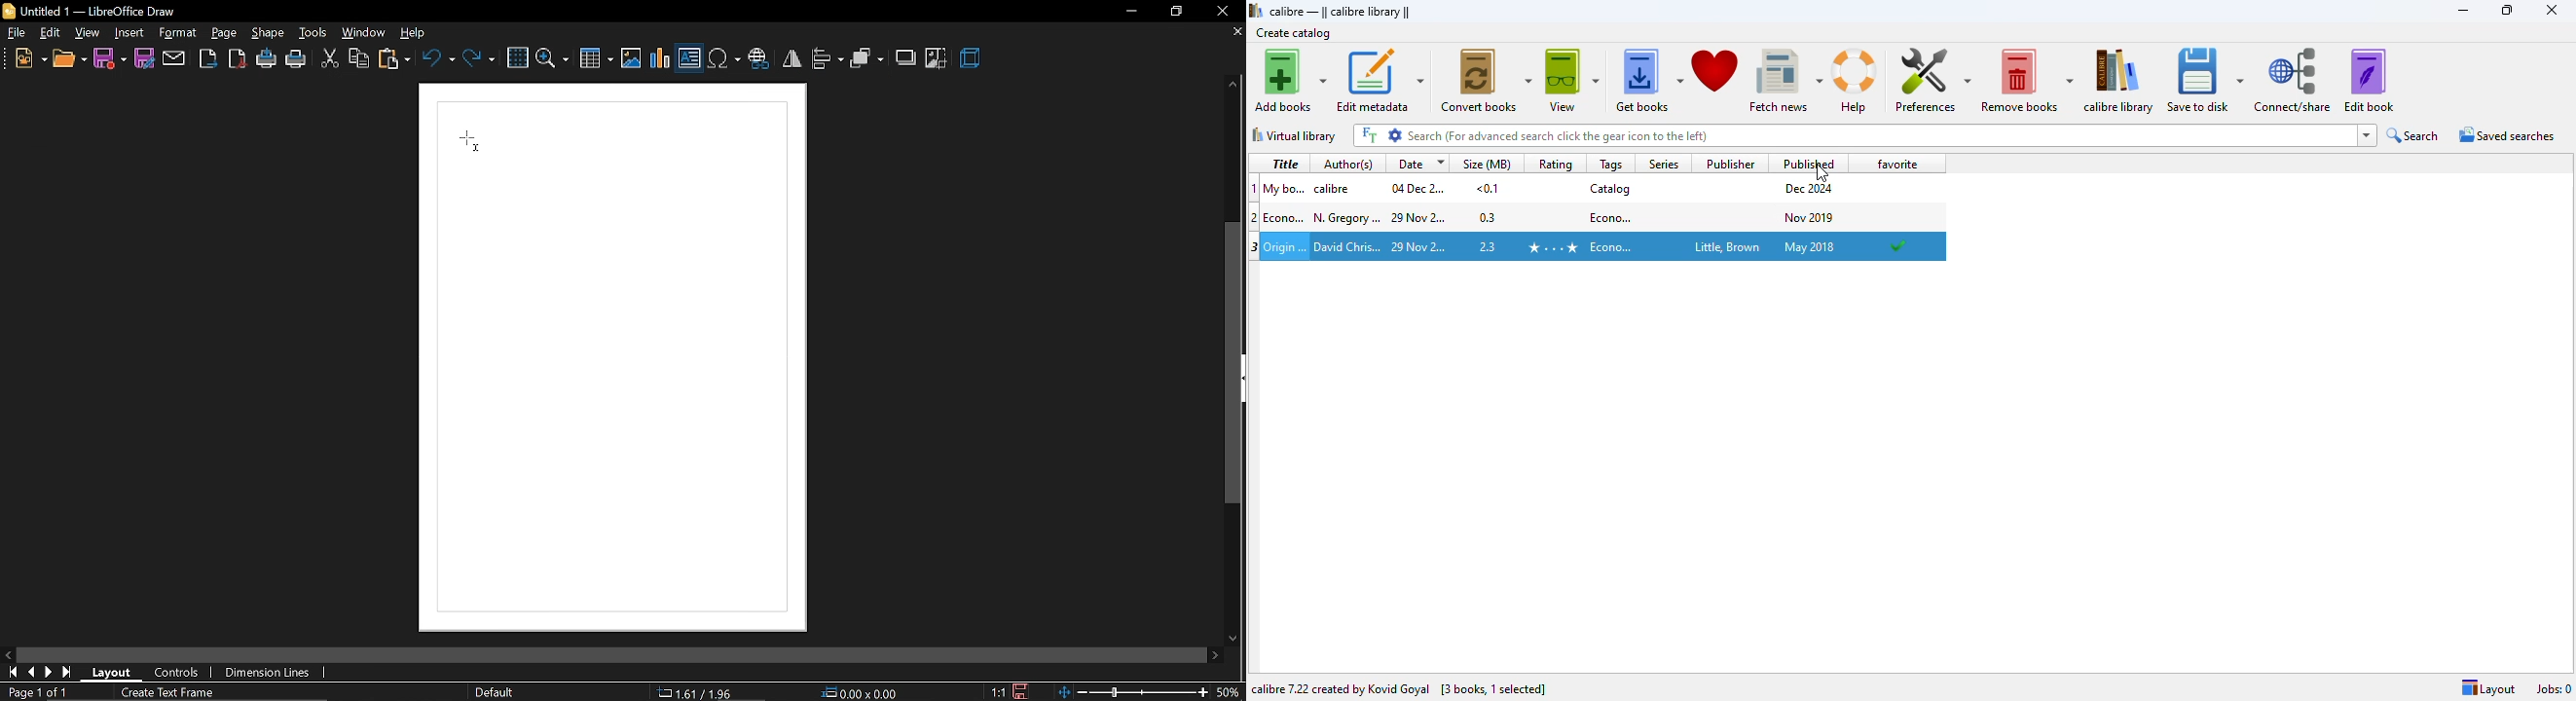 This screenshot has width=2576, height=728. I want to click on print directly, so click(268, 59).